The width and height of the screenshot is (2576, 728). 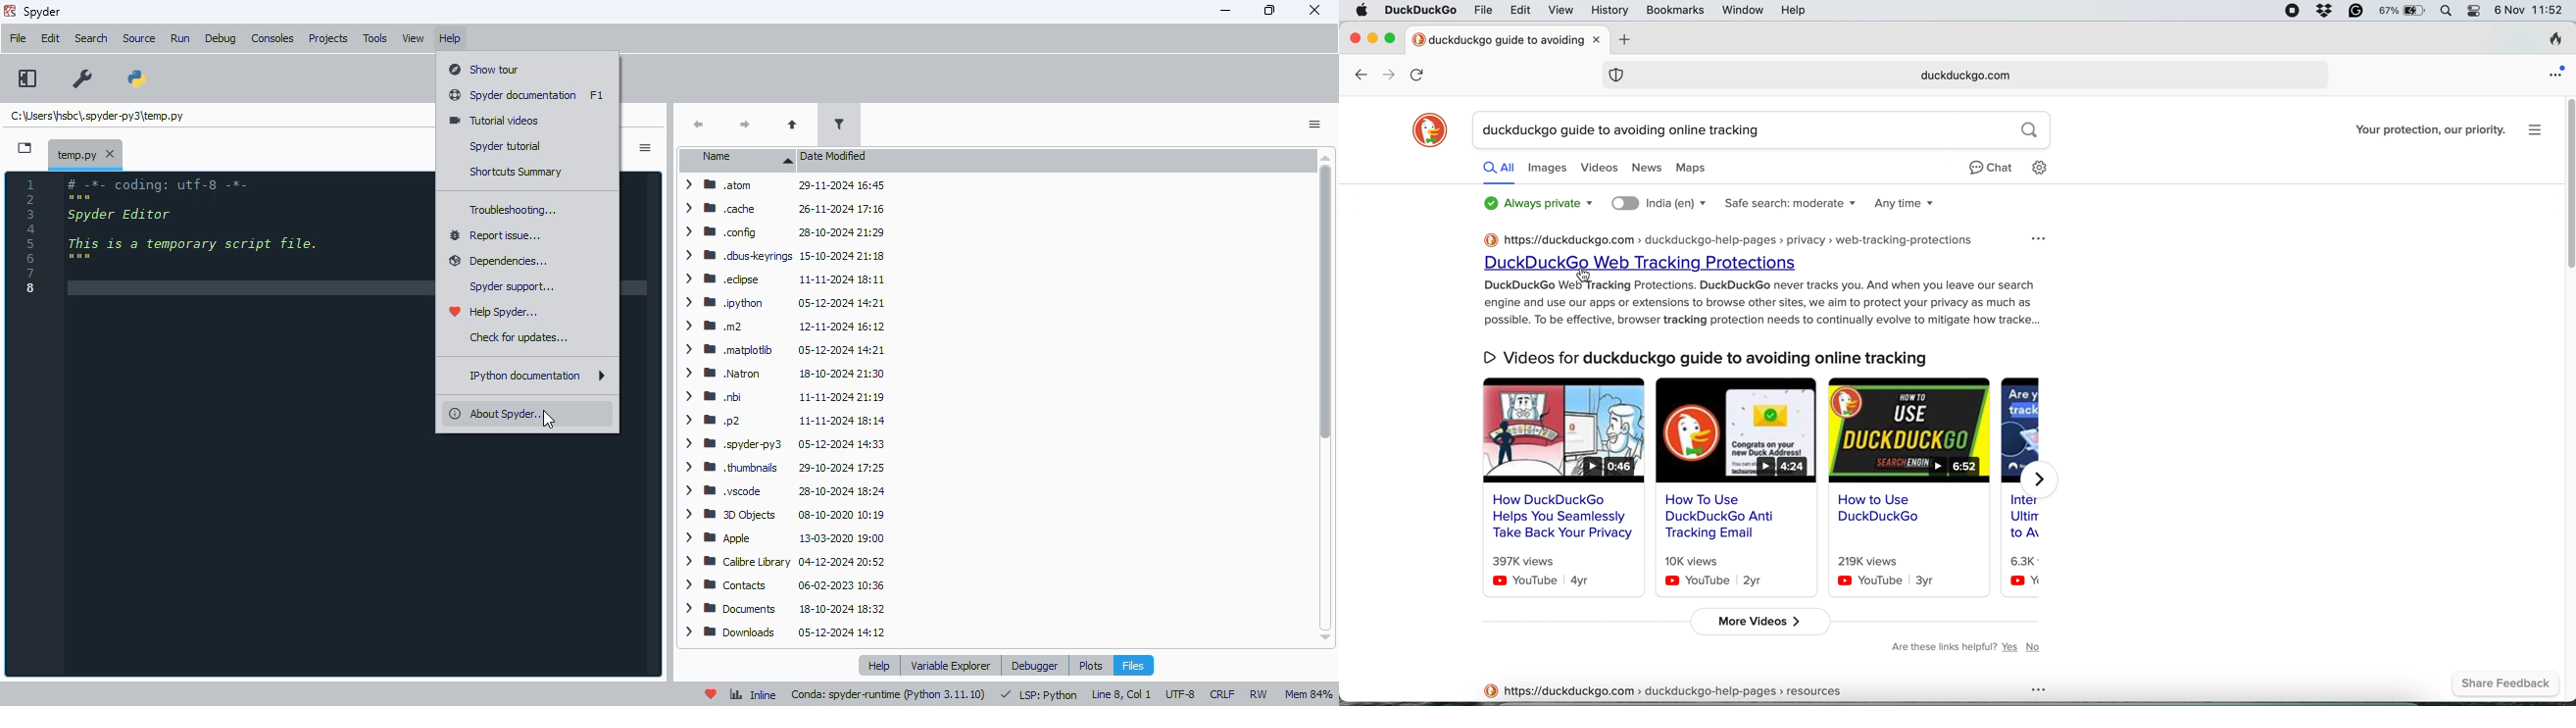 What do you see at coordinates (780, 231) in the screenshot?
I see `> Mm config 28-10-2024 21:29` at bounding box center [780, 231].